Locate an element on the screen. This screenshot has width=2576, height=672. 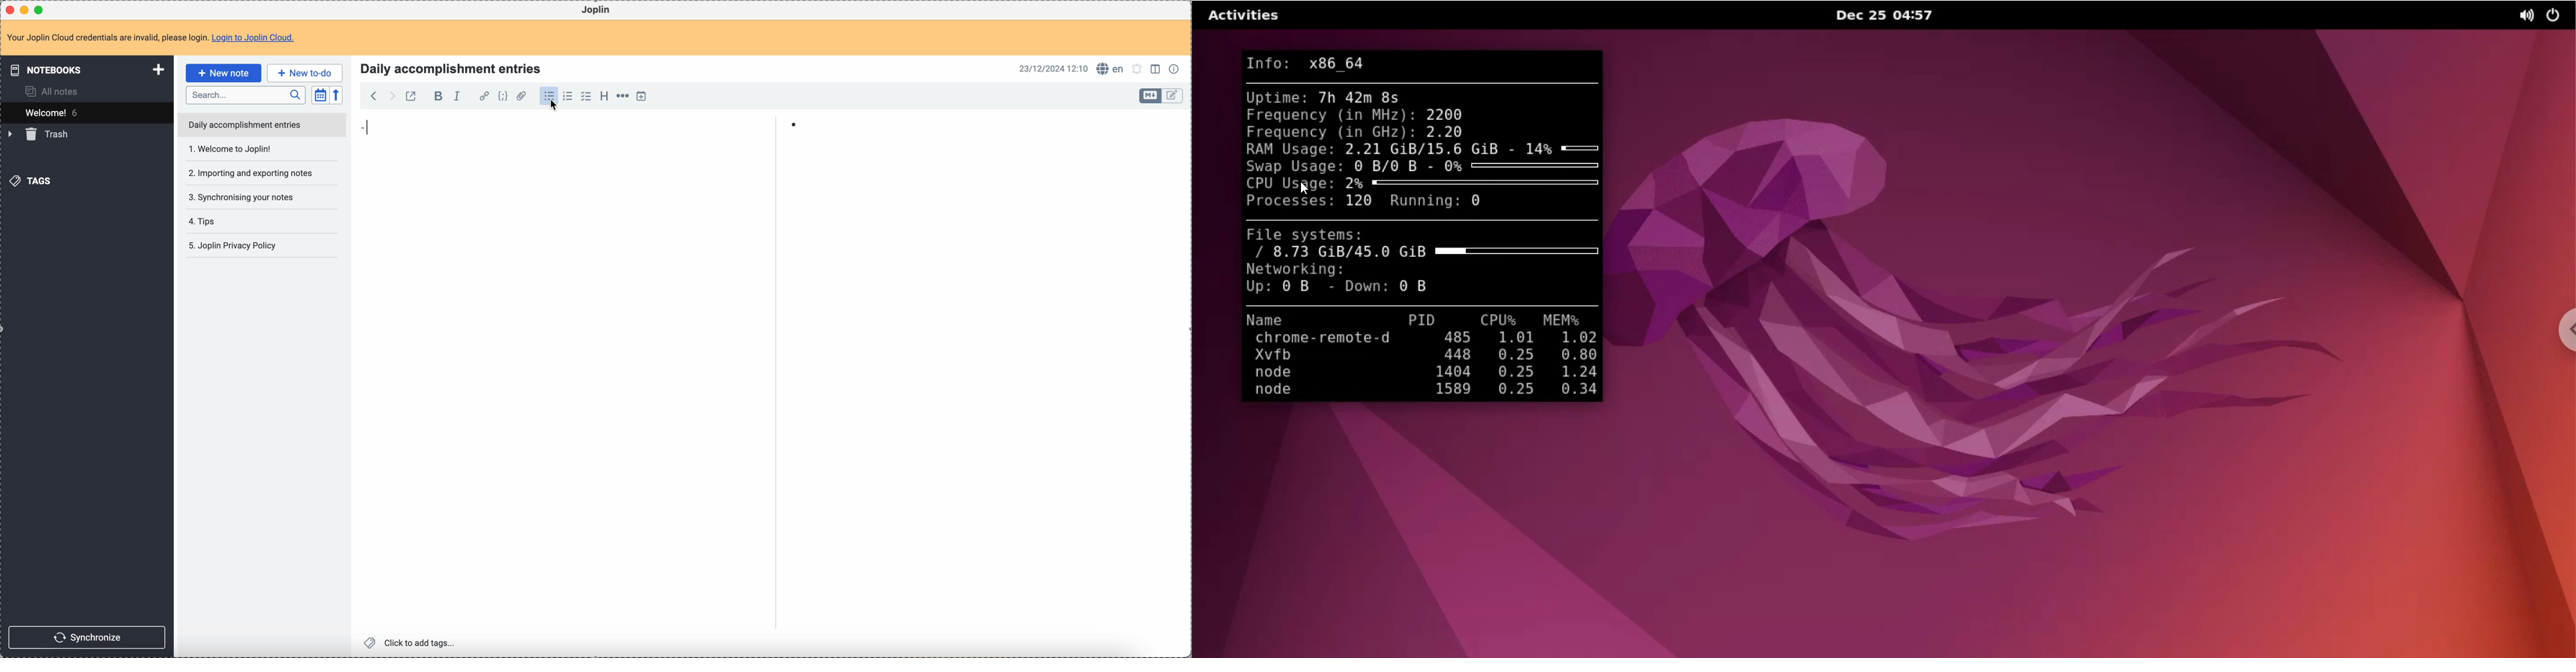
trash is located at coordinates (40, 135).